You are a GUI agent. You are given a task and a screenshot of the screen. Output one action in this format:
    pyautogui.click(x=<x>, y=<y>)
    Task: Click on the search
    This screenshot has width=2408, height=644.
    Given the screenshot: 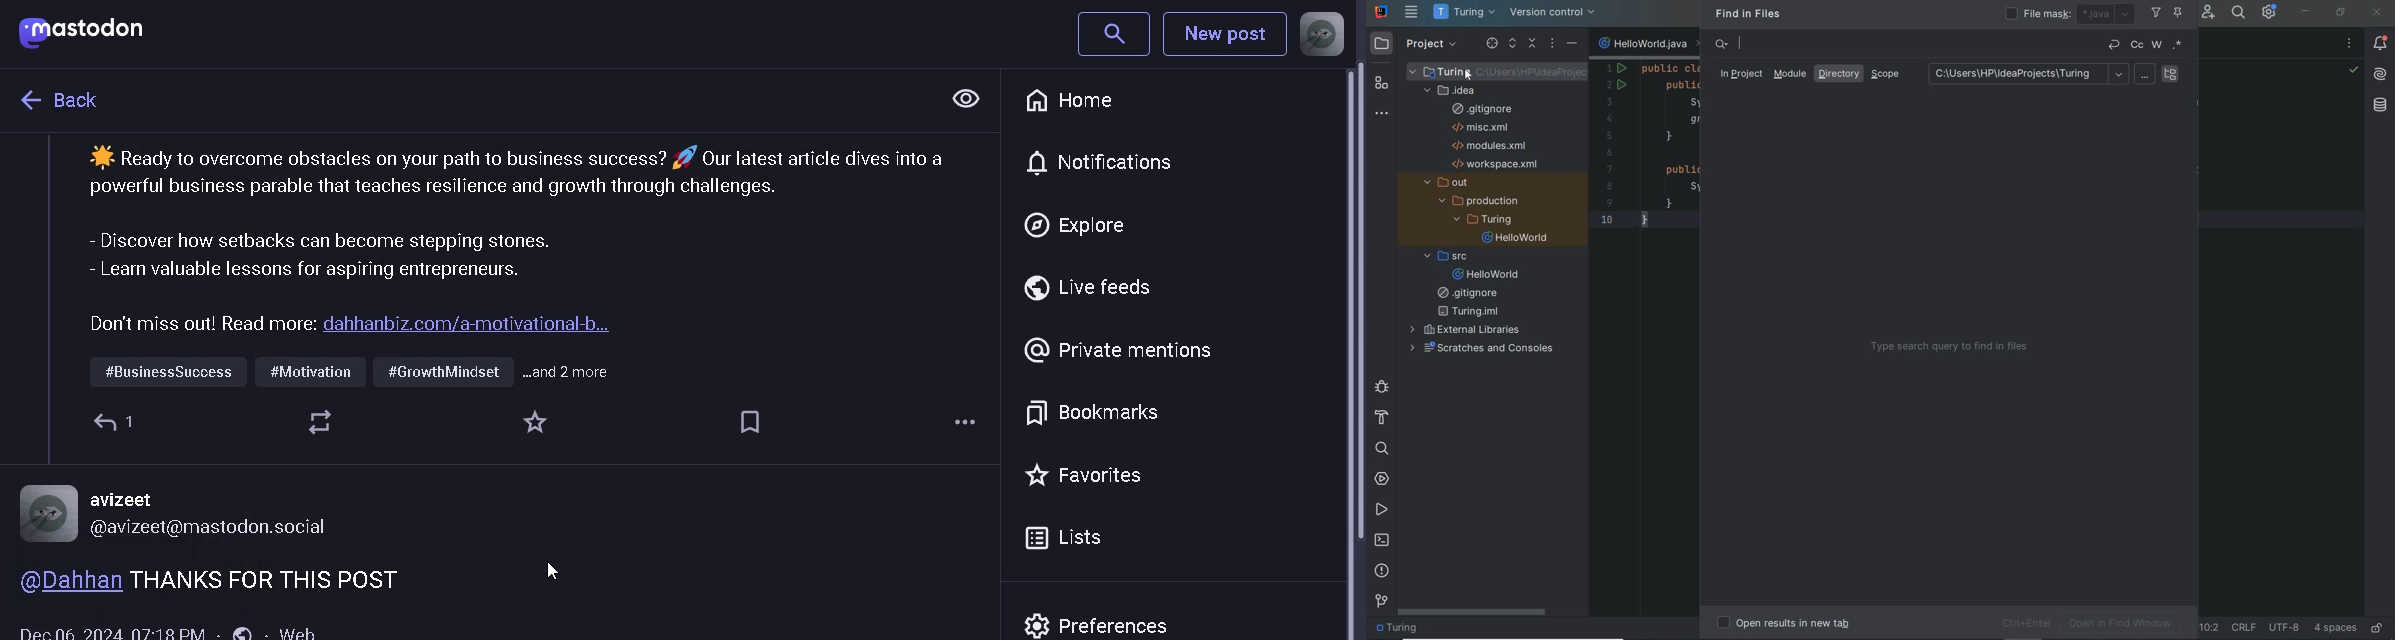 What is the action you would take?
    pyautogui.click(x=1113, y=33)
    